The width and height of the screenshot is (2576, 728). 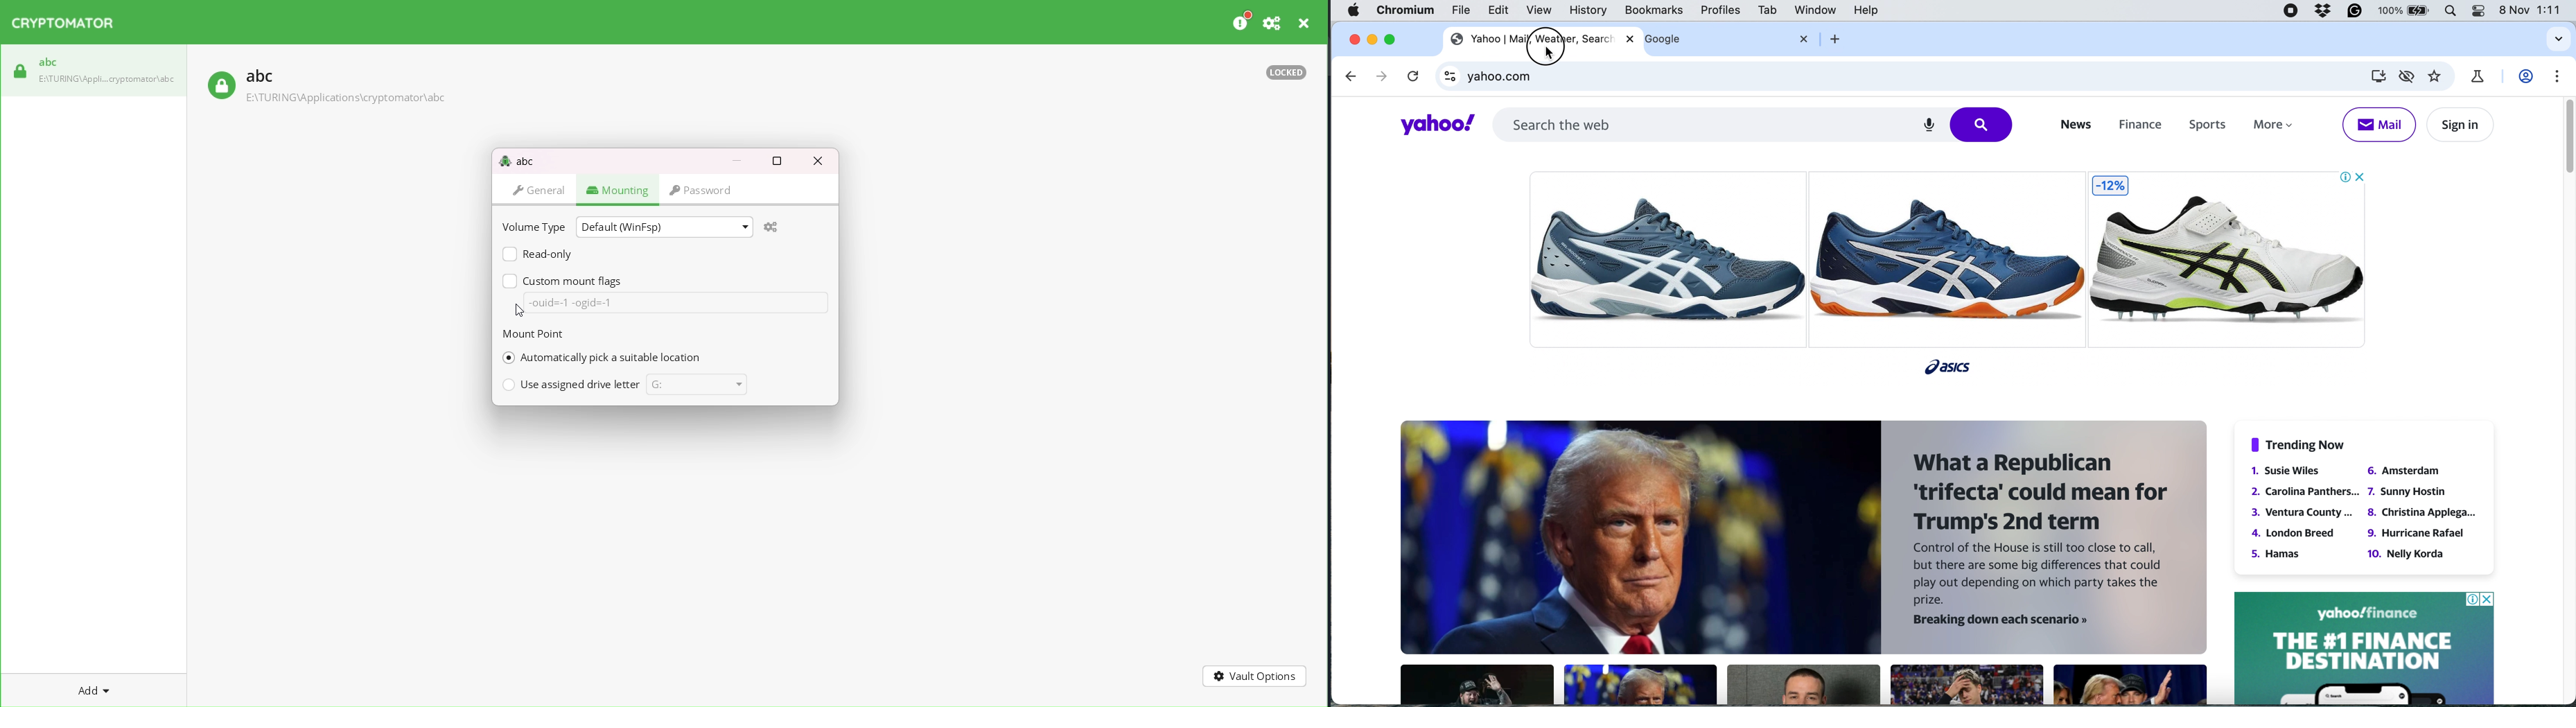 I want to click on settings, so click(x=2558, y=76).